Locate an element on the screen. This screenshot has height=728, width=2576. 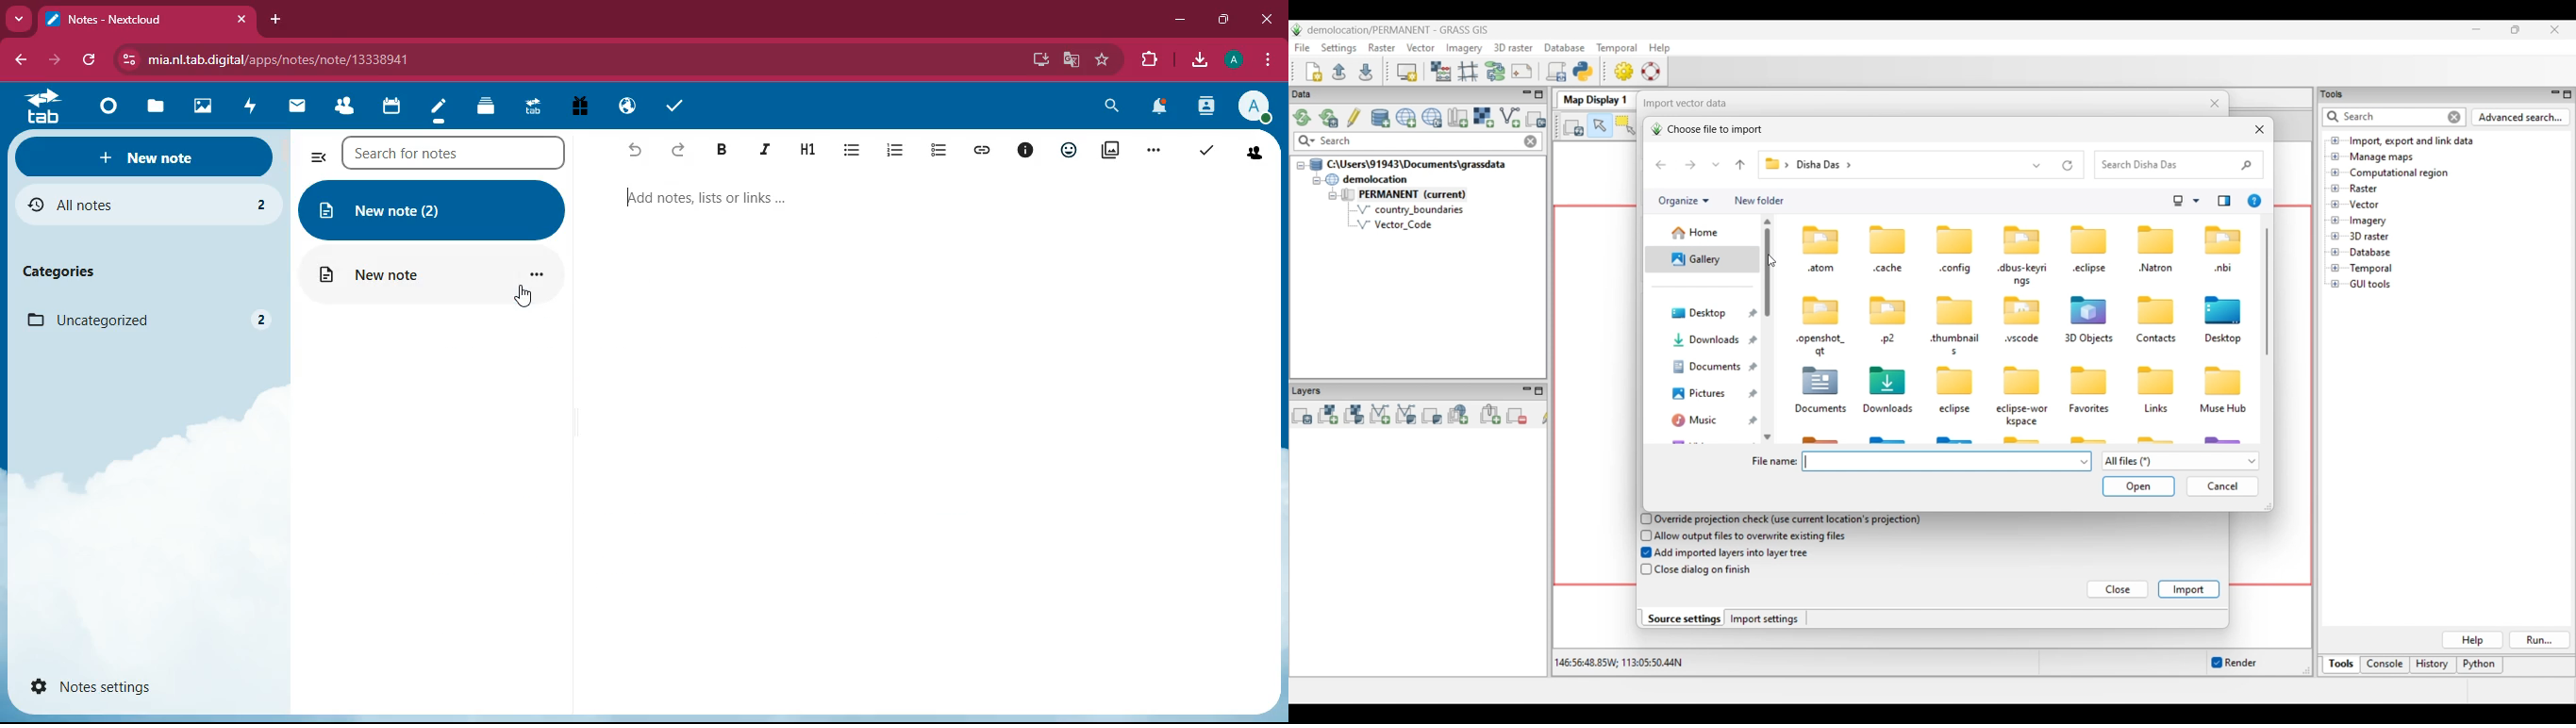
new note is located at coordinates (431, 276).